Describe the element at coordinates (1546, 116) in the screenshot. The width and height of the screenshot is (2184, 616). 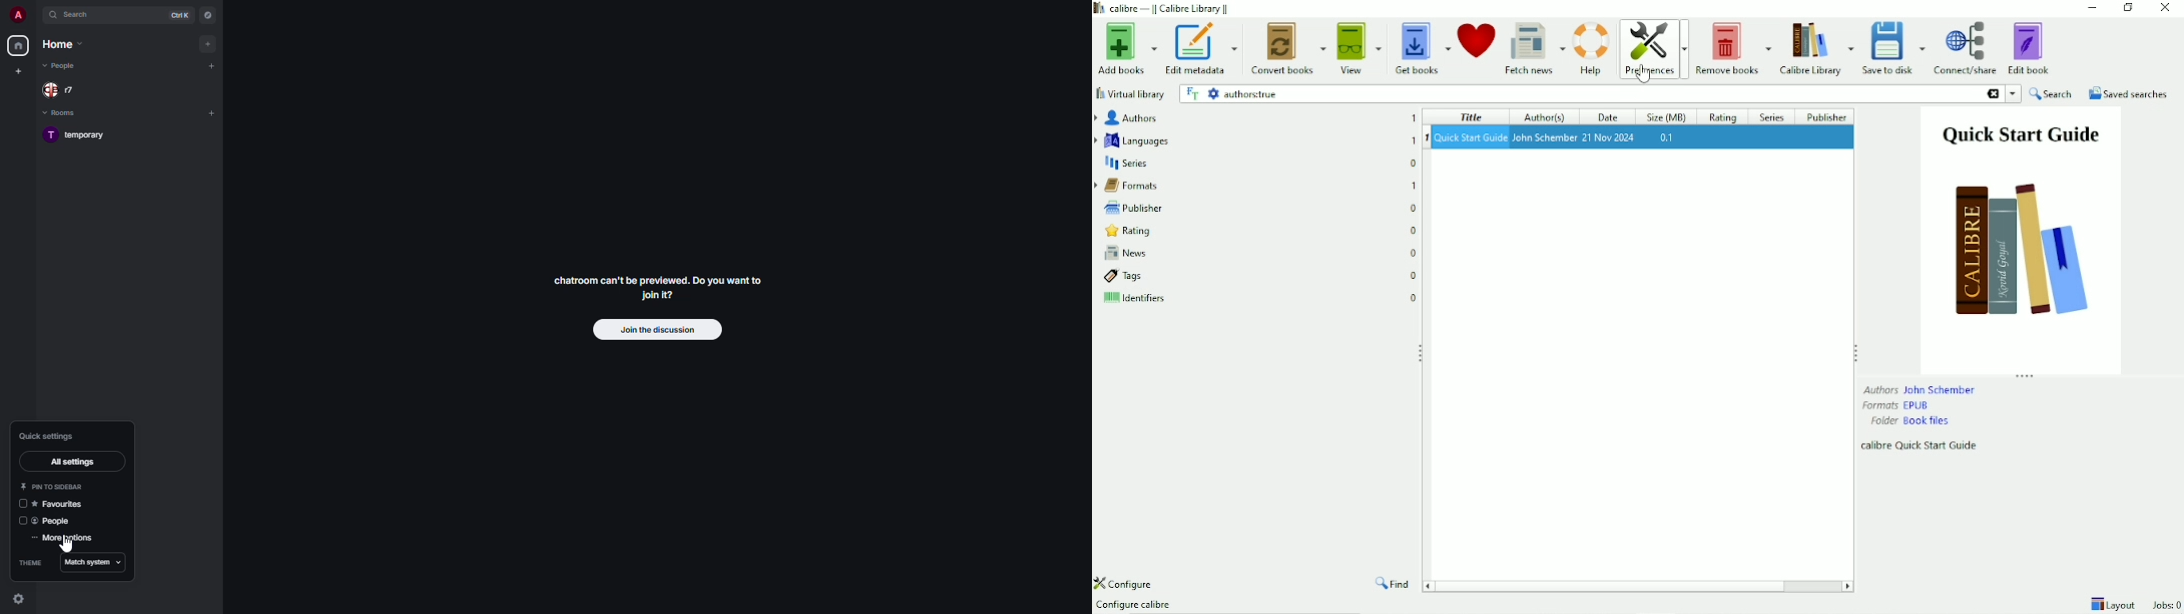
I see `Author(s)` at that location.